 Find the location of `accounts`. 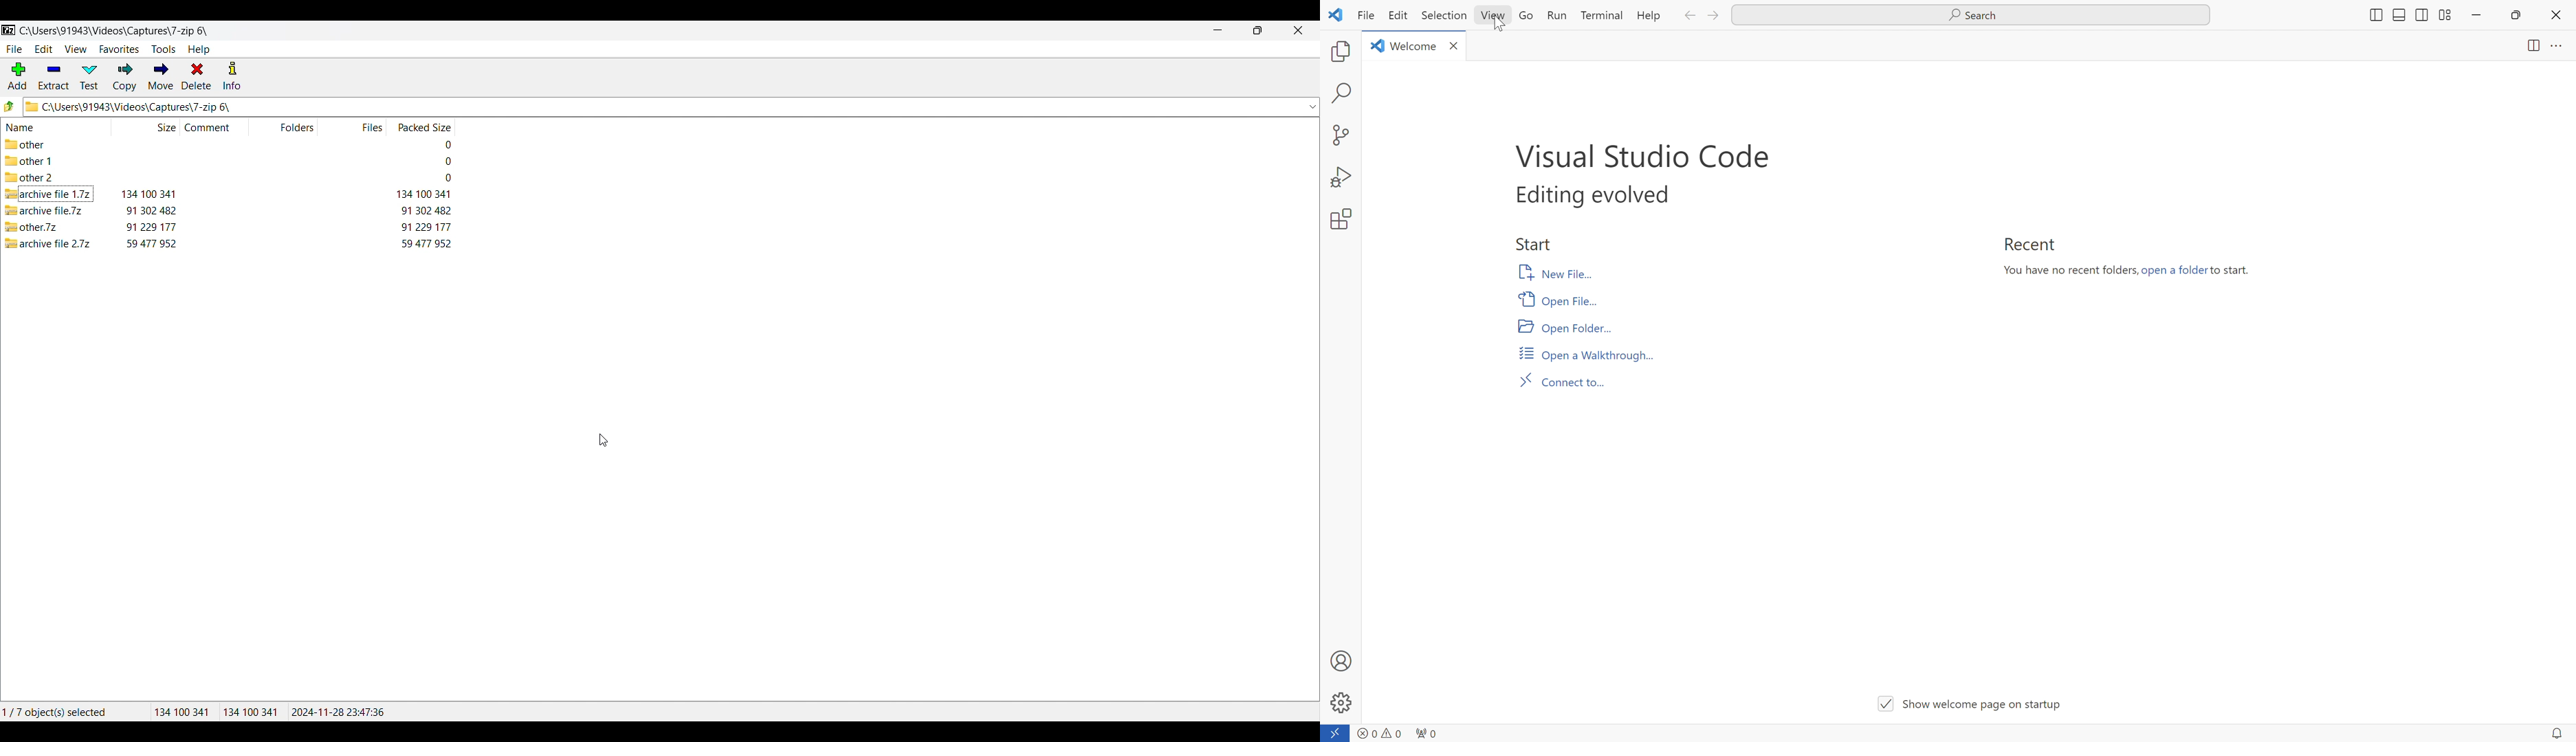

accounts is located at coordinates (1343, 661).